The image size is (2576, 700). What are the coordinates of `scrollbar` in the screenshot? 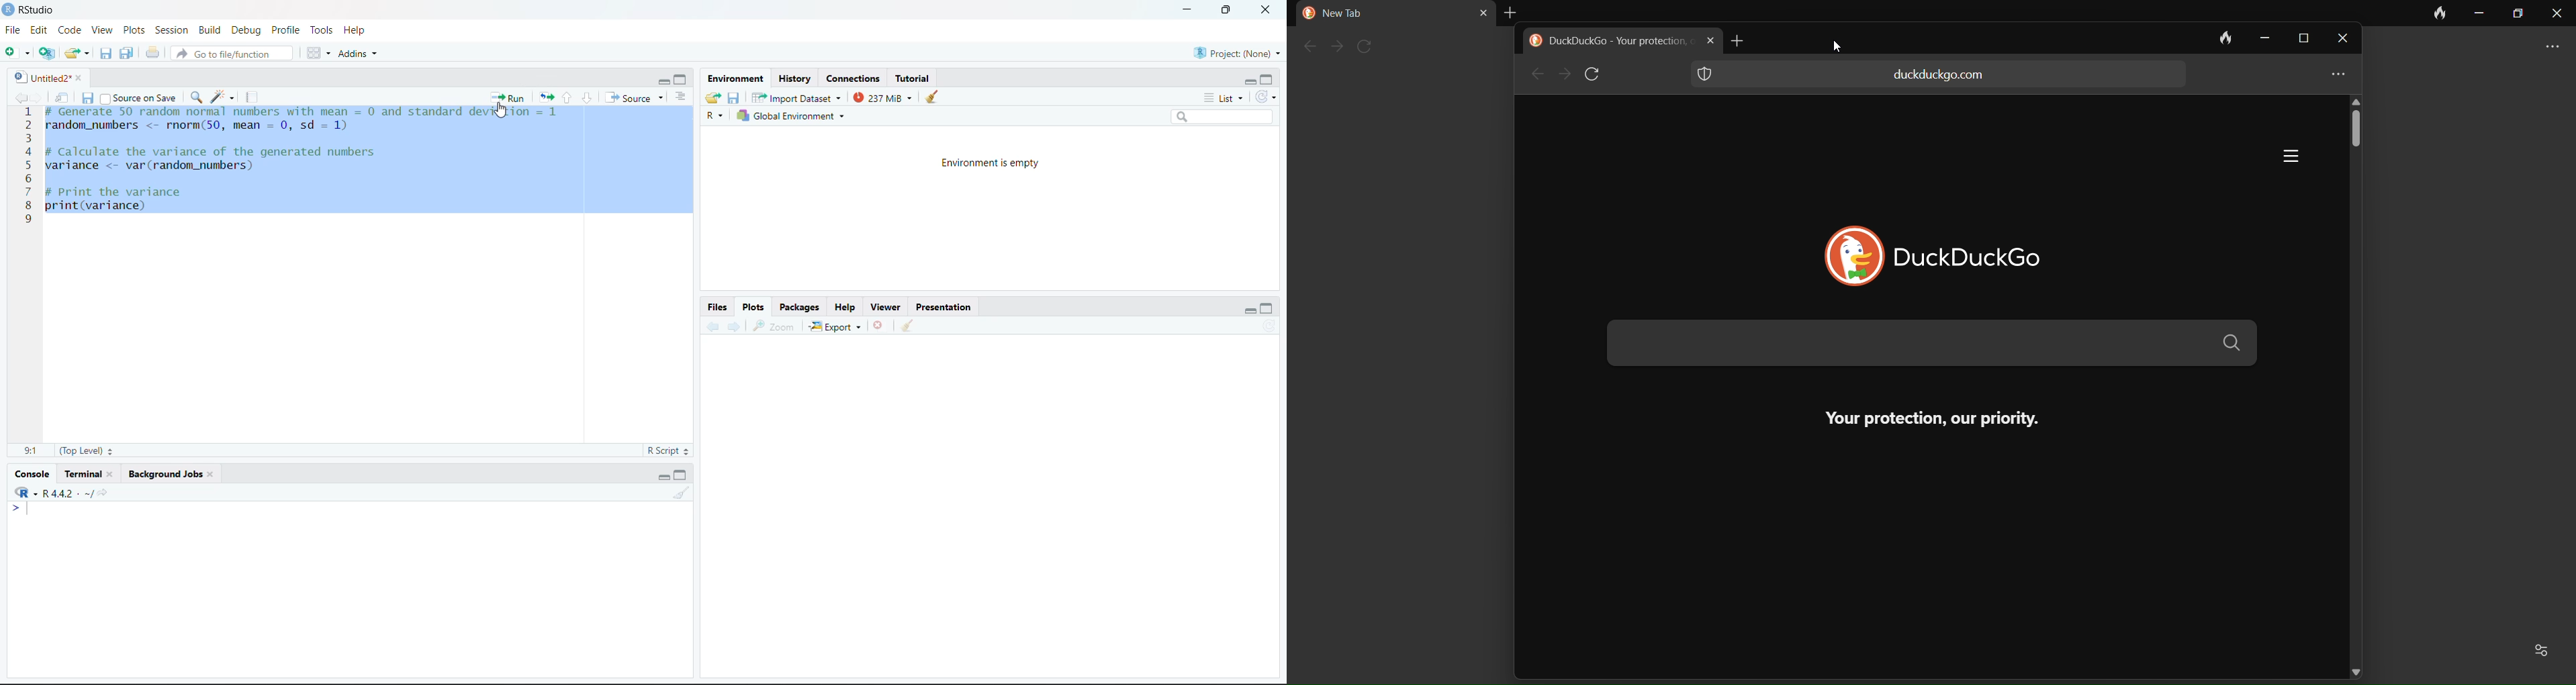 It's located at (2357, 140).